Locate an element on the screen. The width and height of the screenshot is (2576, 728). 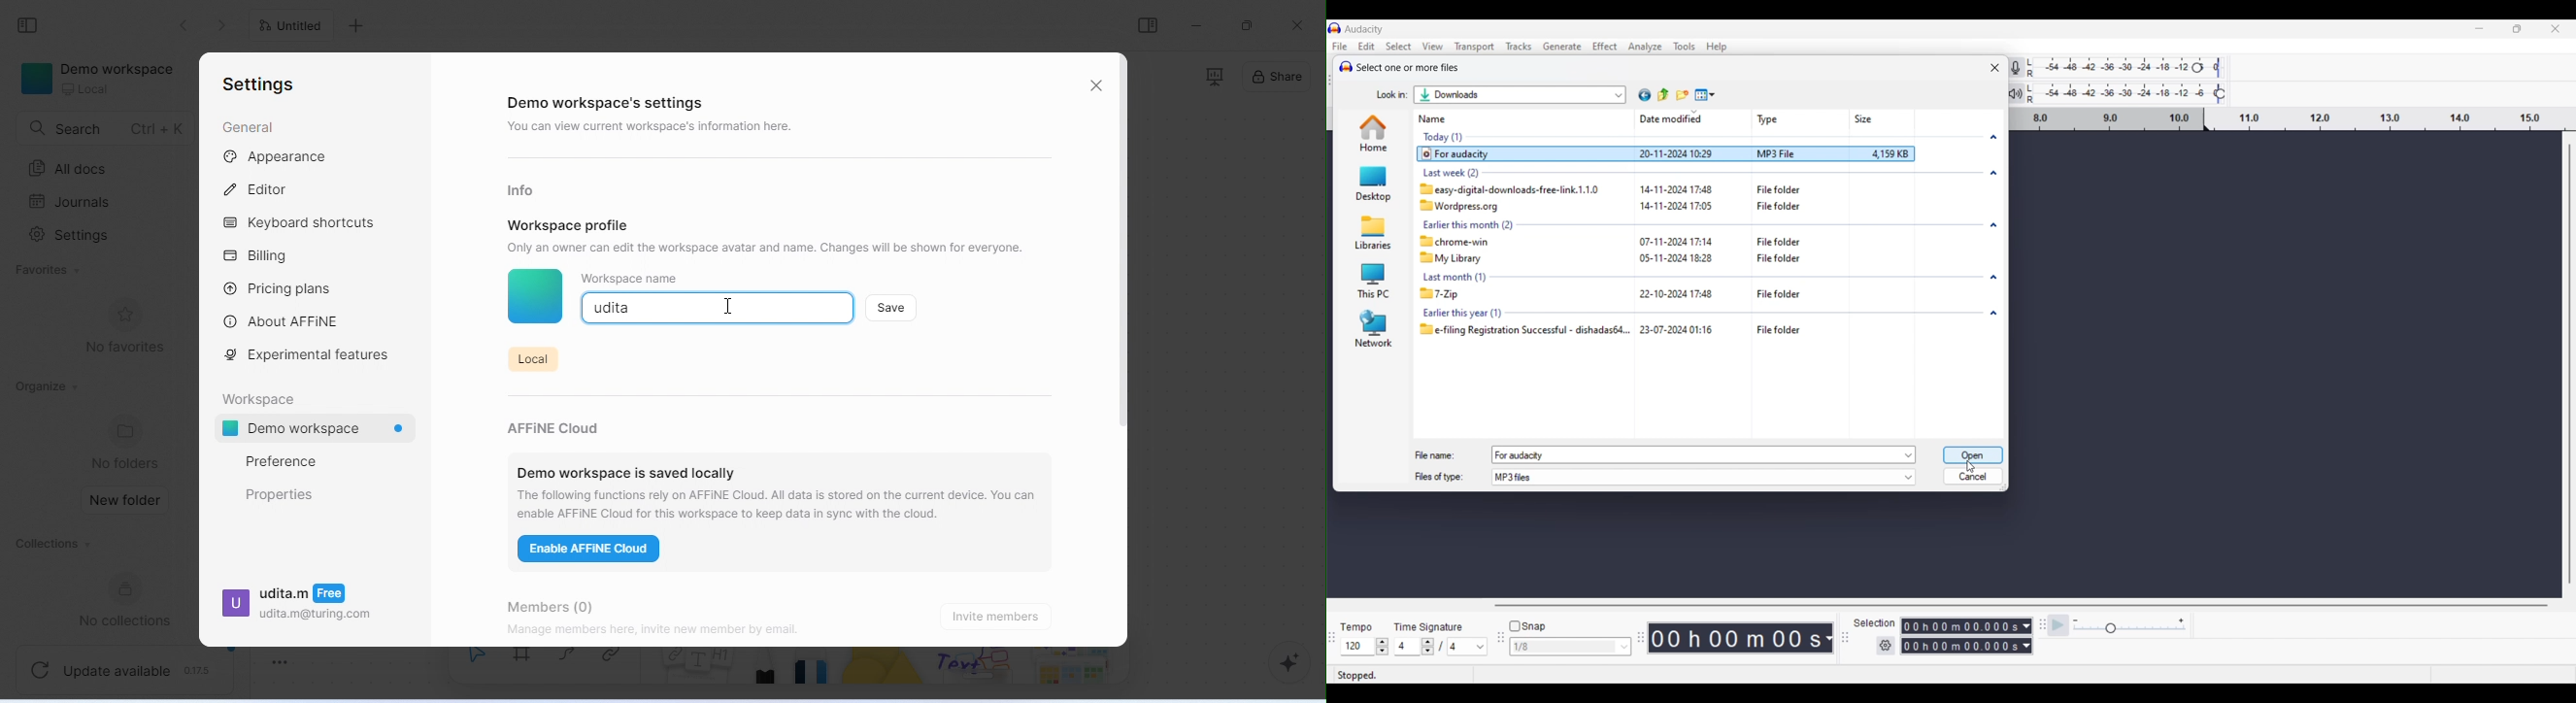
eraser is located at coordinates (815, 673).